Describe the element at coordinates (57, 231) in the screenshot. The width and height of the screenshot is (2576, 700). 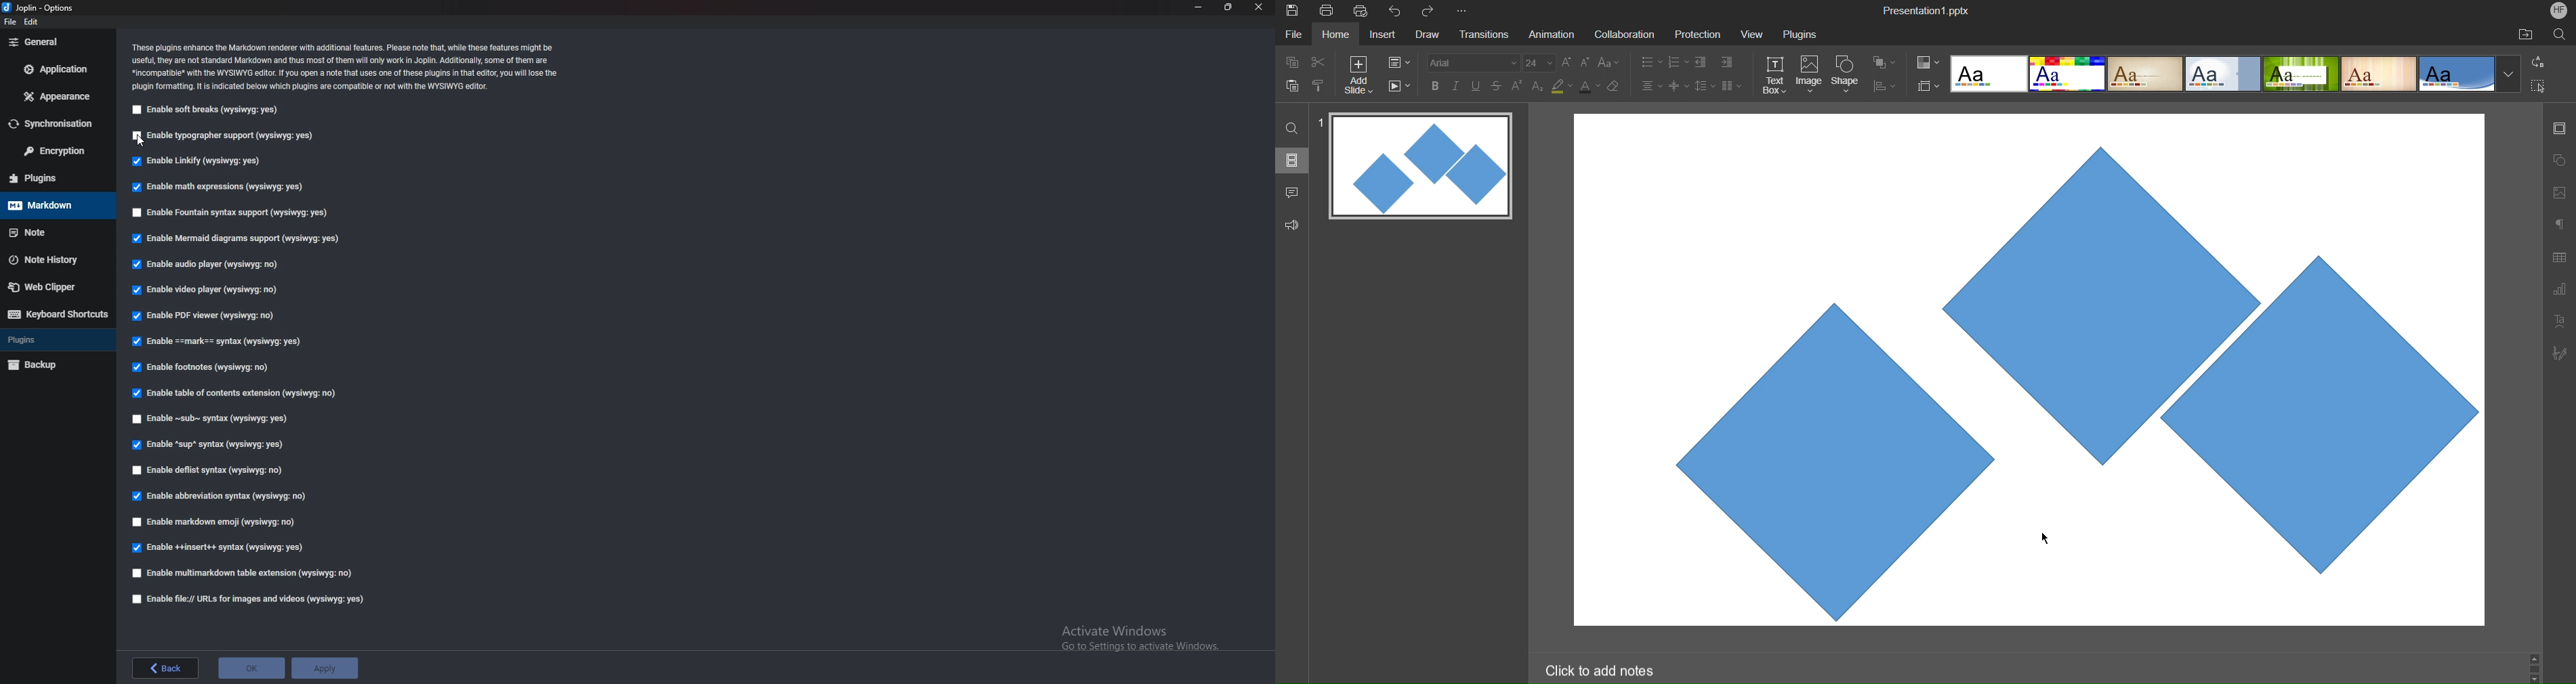
I see `note` at that location.